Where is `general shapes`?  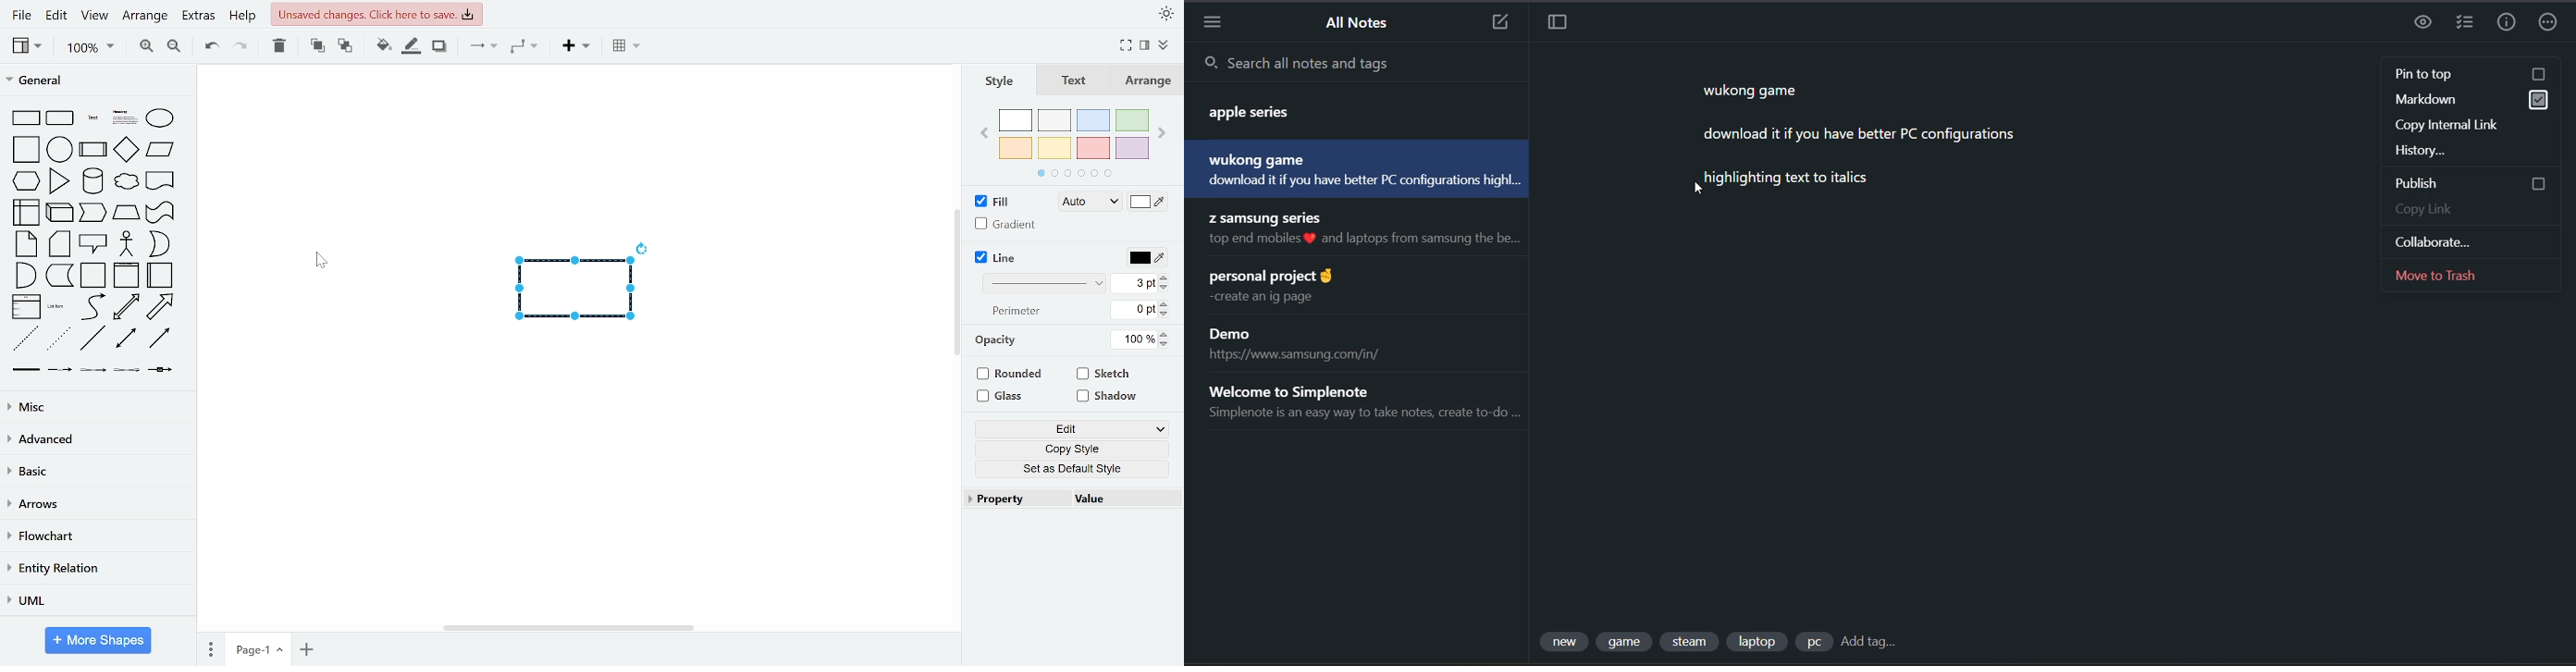 general shapes is located at coordinates (158, 306).